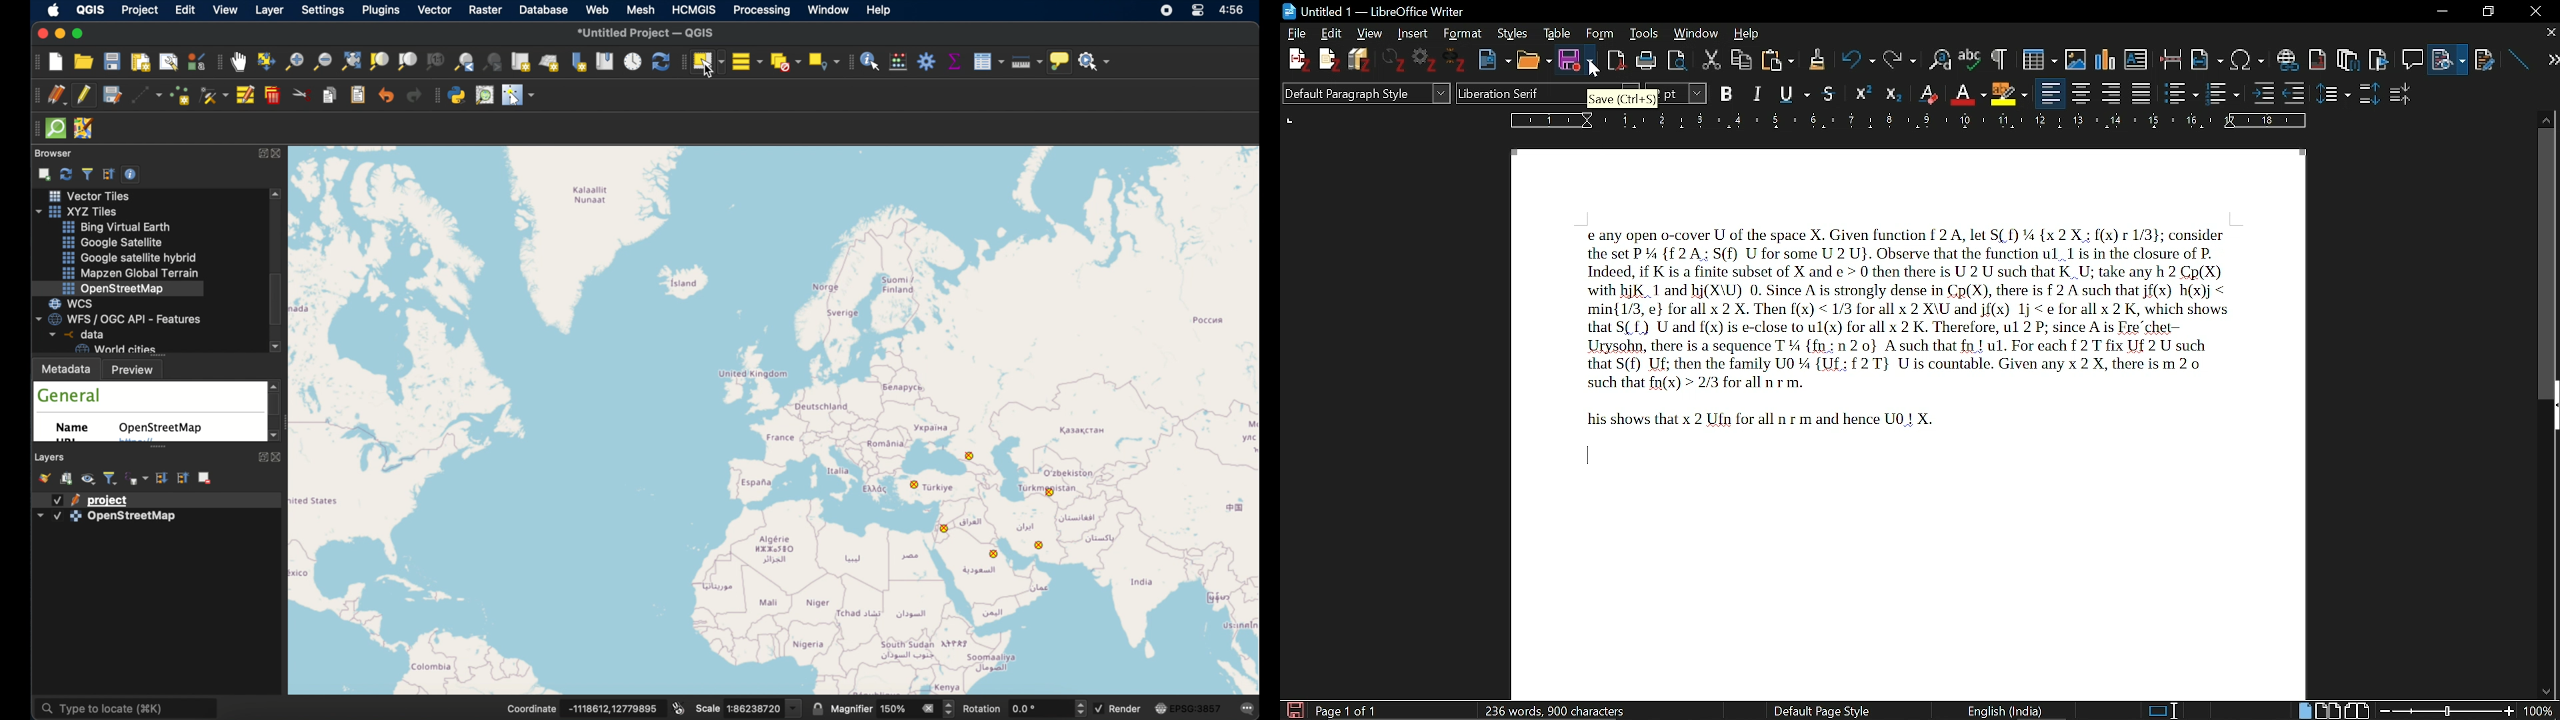 Image resolution: width=2576 pixels, height=728 pixels. Describe the element at coordinates (2335, 93) in the screenshot. I see `` at that location.